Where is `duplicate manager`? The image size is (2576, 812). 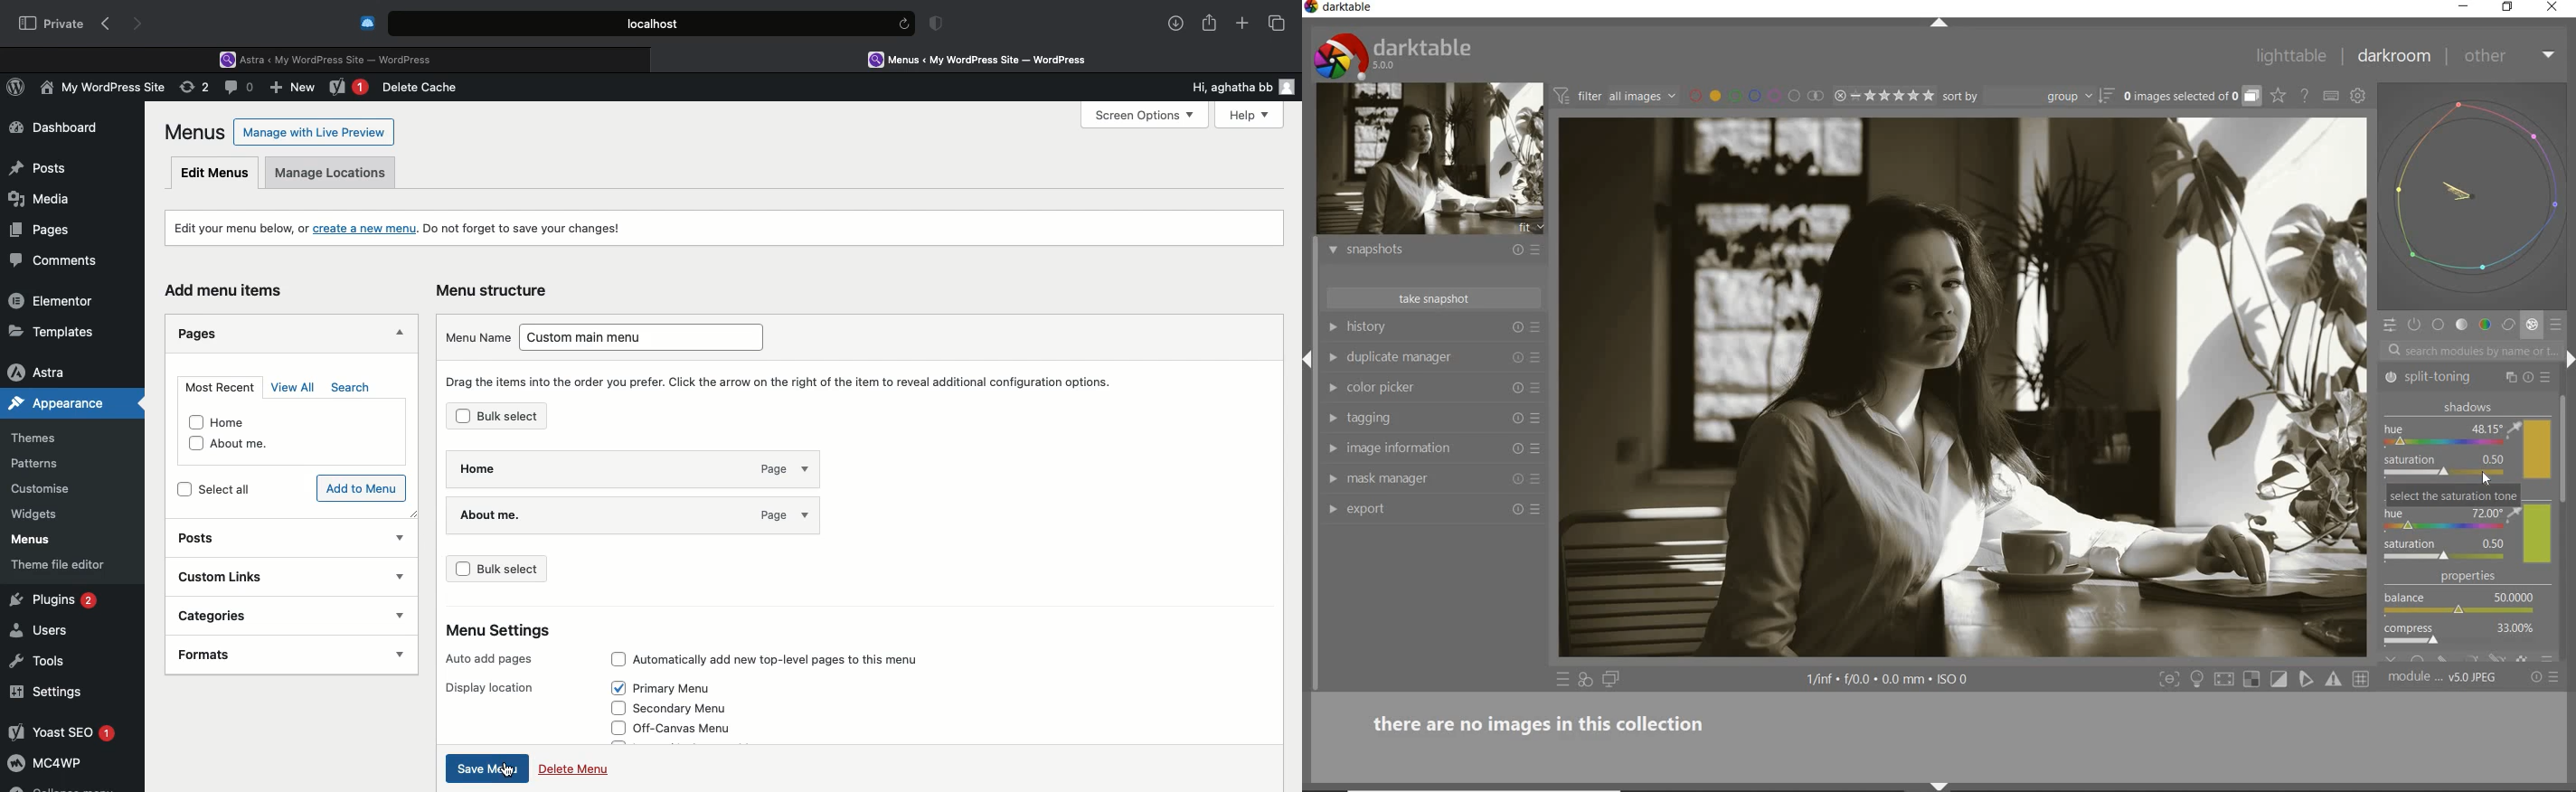
duplicate manager is located at coordinates (1423, 358).